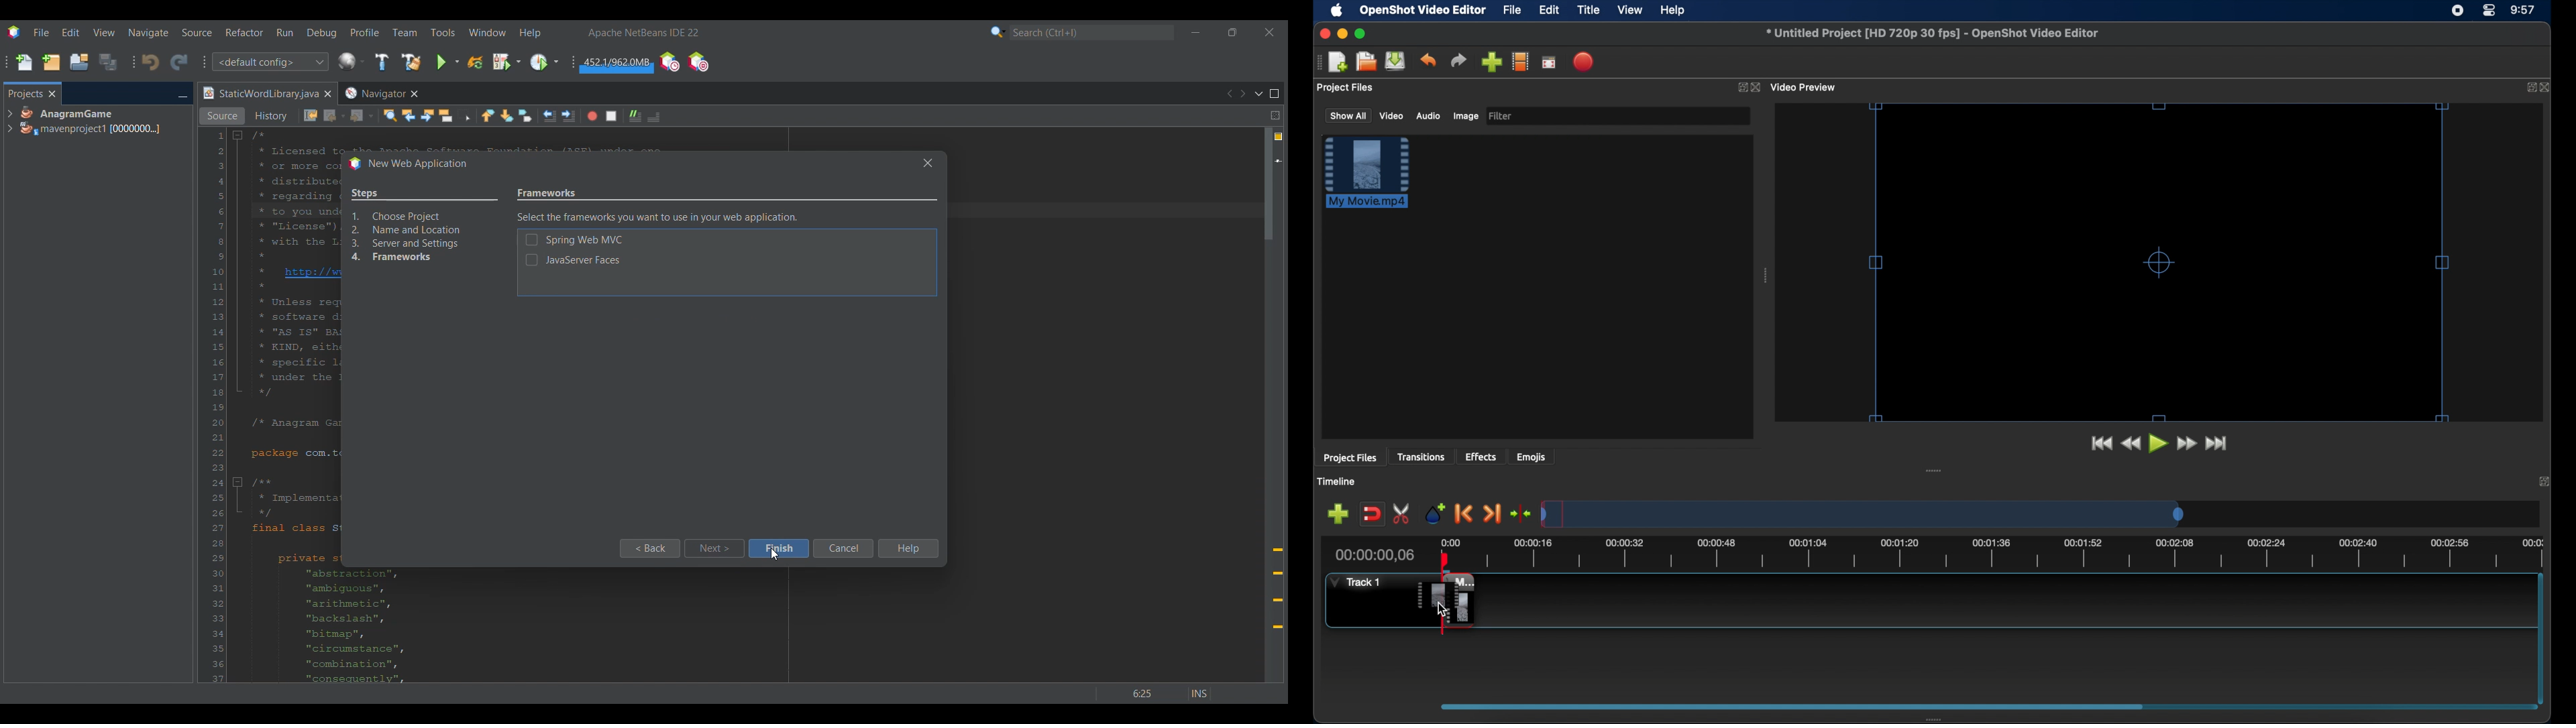  What do you see at coordinates (51, 62) in the screenshot?
I see `New project` at bounding box center [51, 62].